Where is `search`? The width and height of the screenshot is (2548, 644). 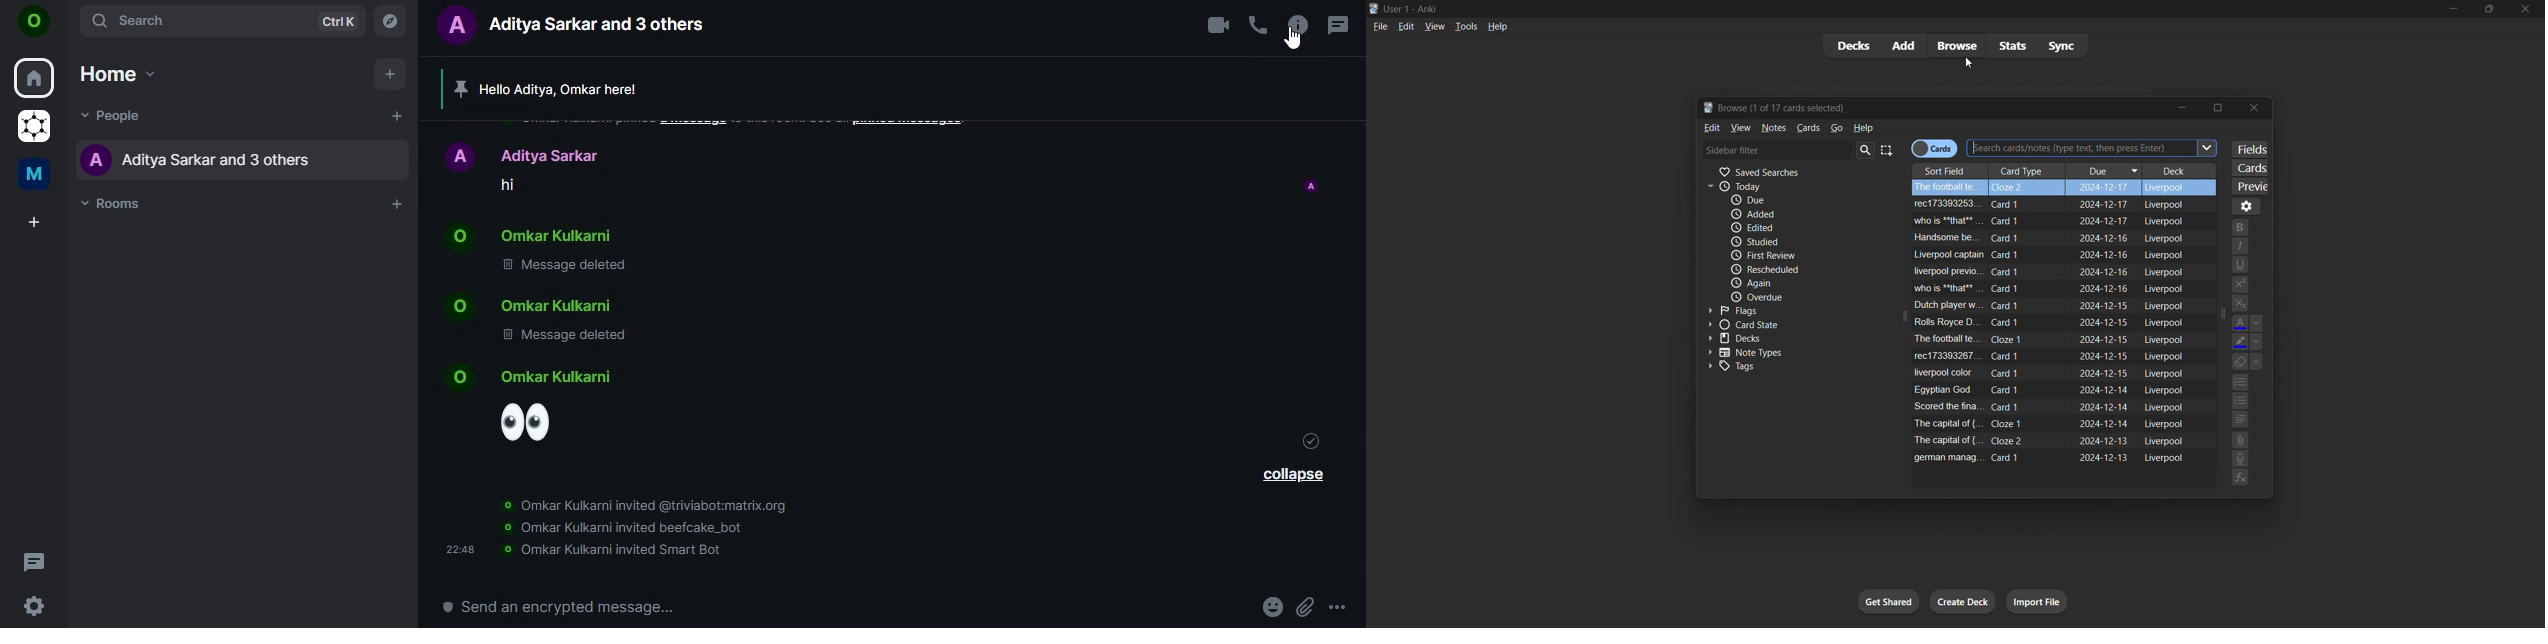 search is located at coordinates (223, 21).